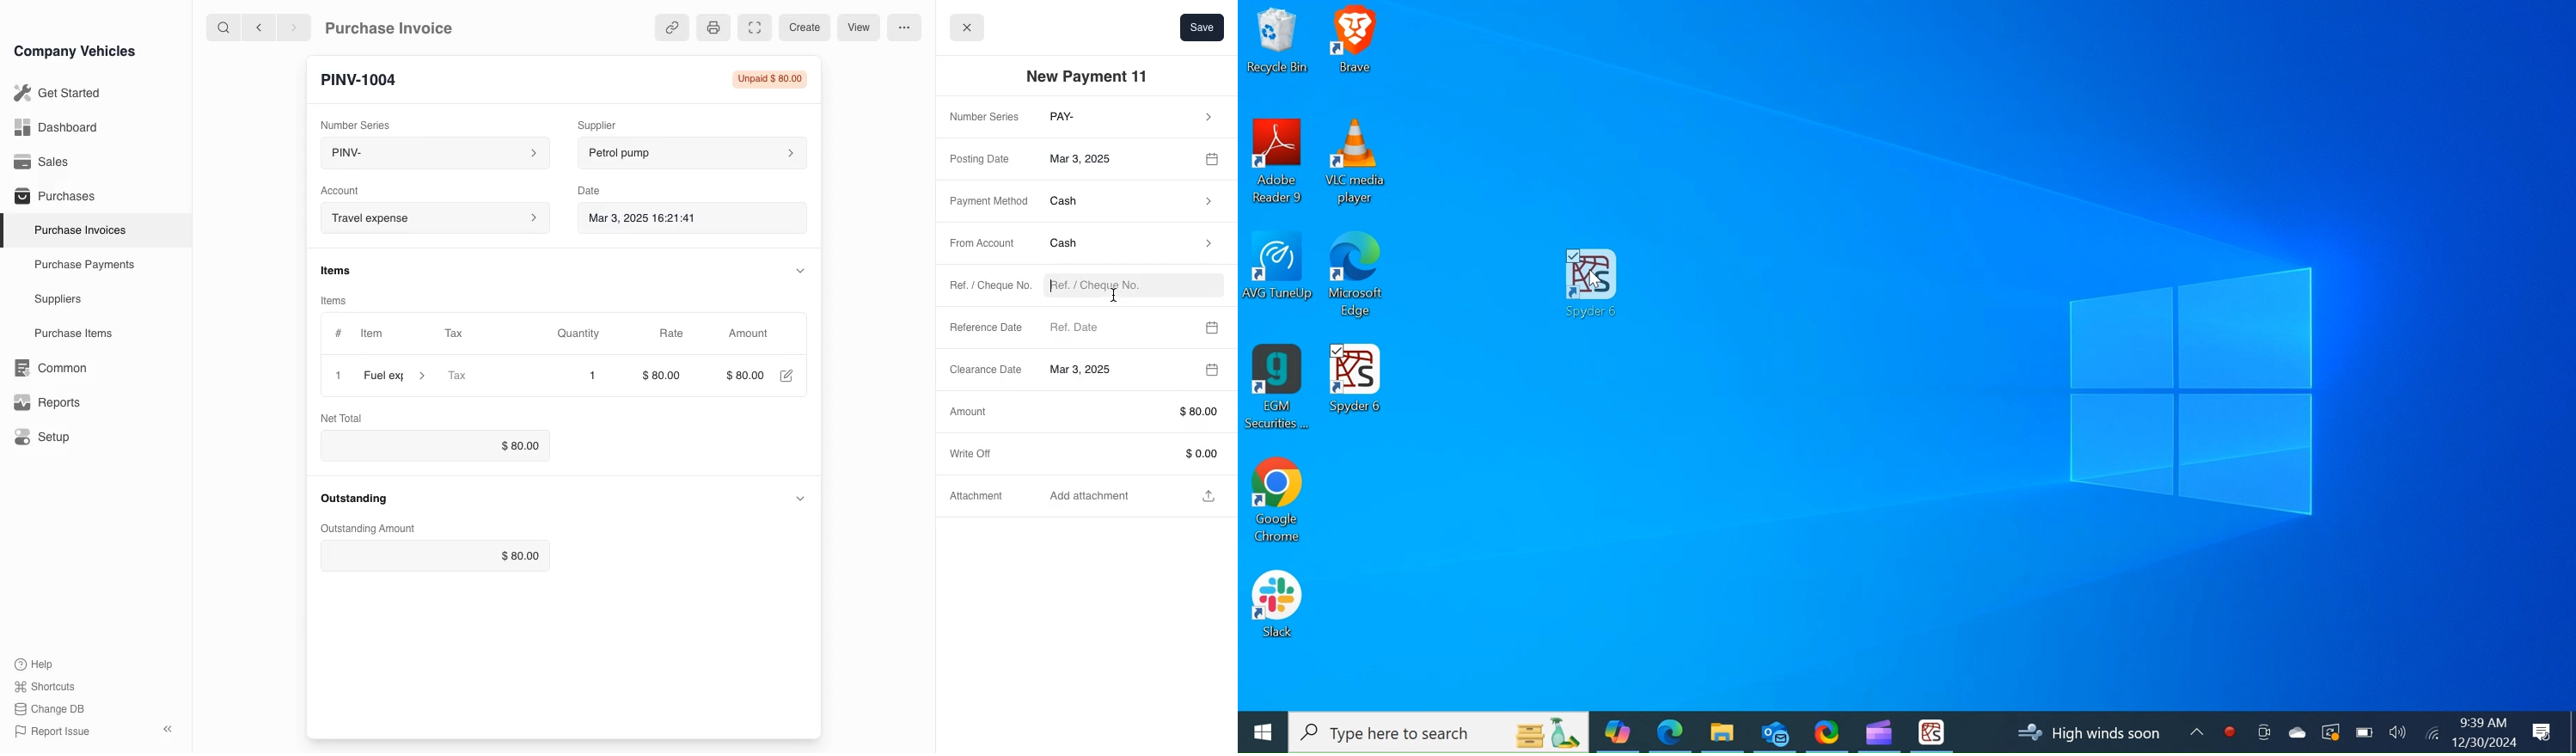  Describe the element at coordinates (364, 529) in the screenshot. I see `Outstanding Amount` at that location.